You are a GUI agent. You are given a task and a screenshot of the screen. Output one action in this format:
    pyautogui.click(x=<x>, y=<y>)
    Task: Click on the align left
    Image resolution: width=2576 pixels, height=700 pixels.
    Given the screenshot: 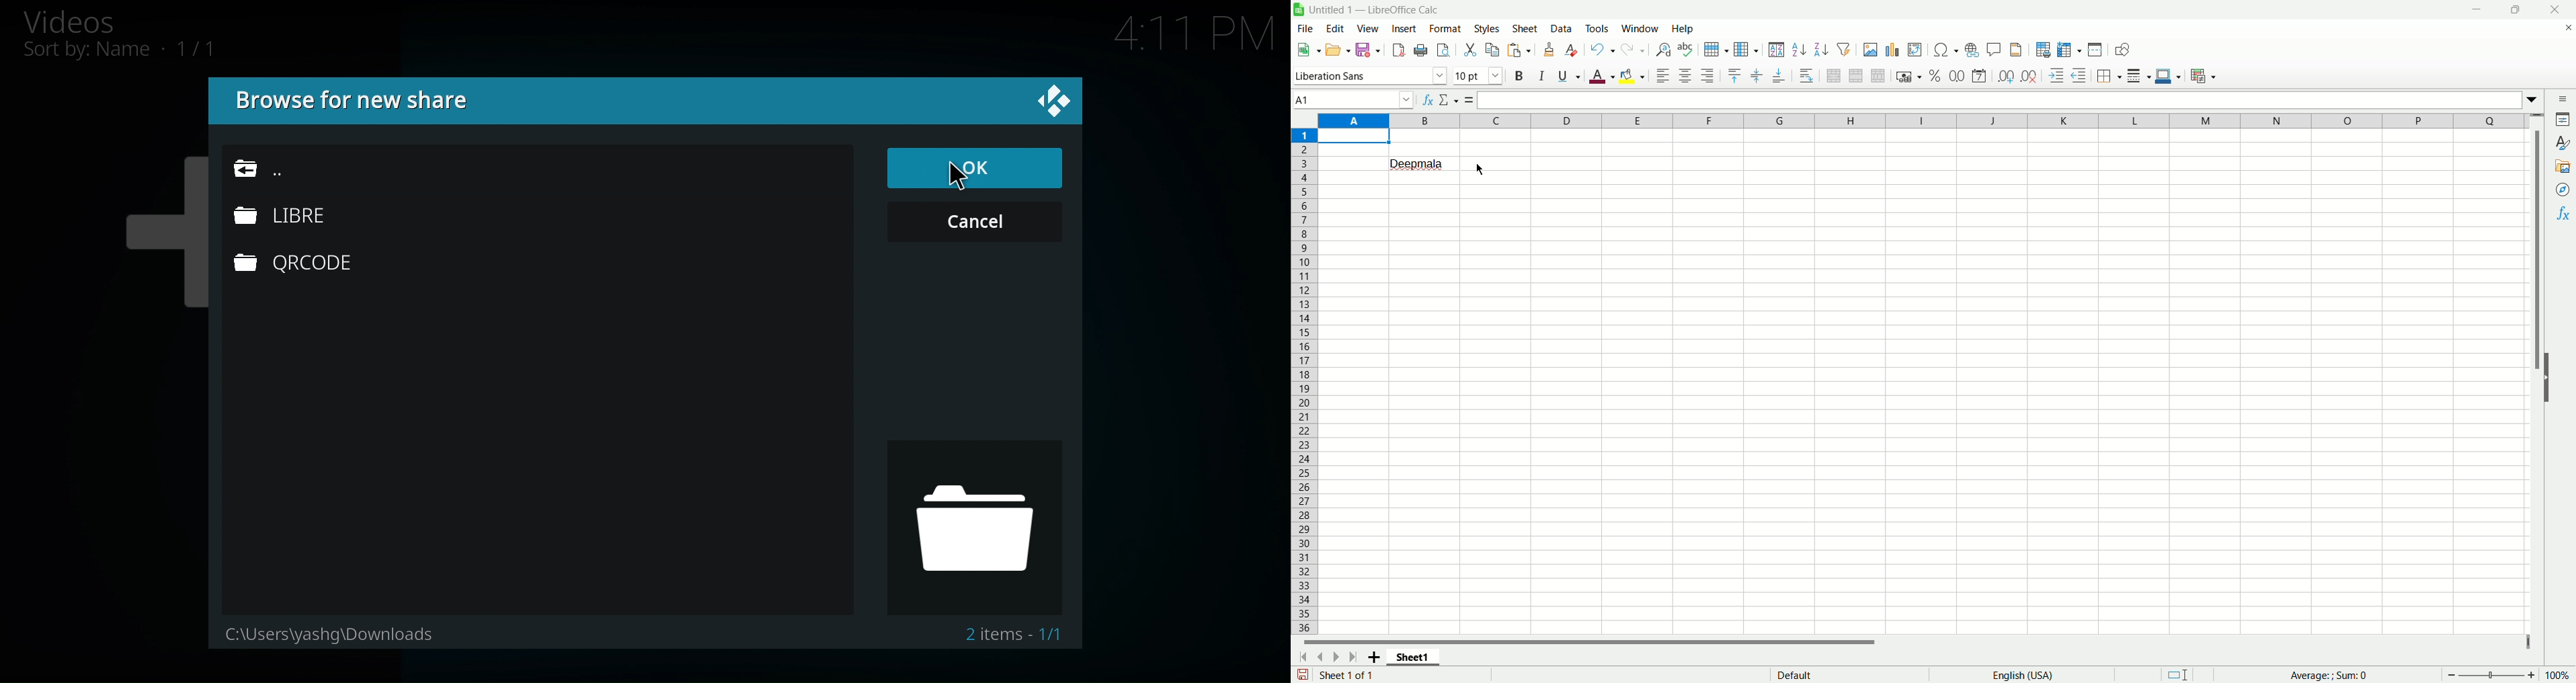 What is the action you would take?
    pyautogui.click(x=1664, y=76)
    